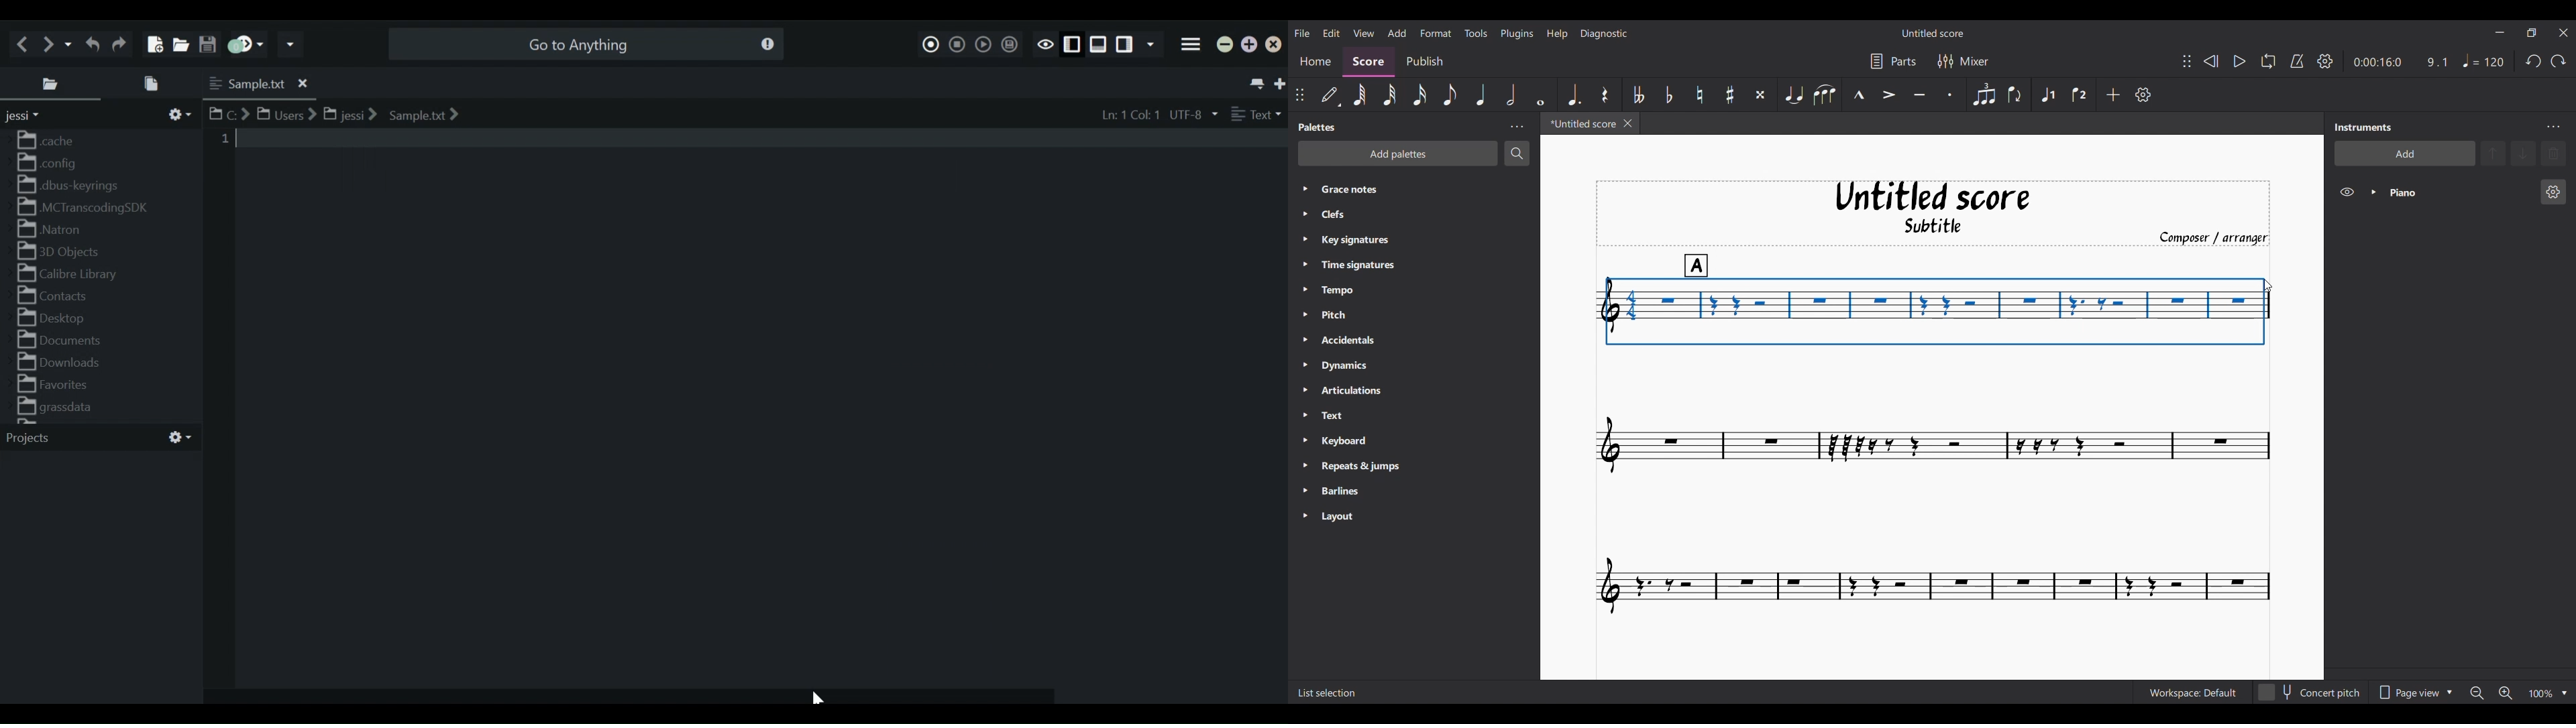 Image resolution: width=2576 pixels, height=728 pixels. What do you see at coordinates (1424, 188) in the screenshot?
I see `Grace notes` at bounding box center [1424, 188].